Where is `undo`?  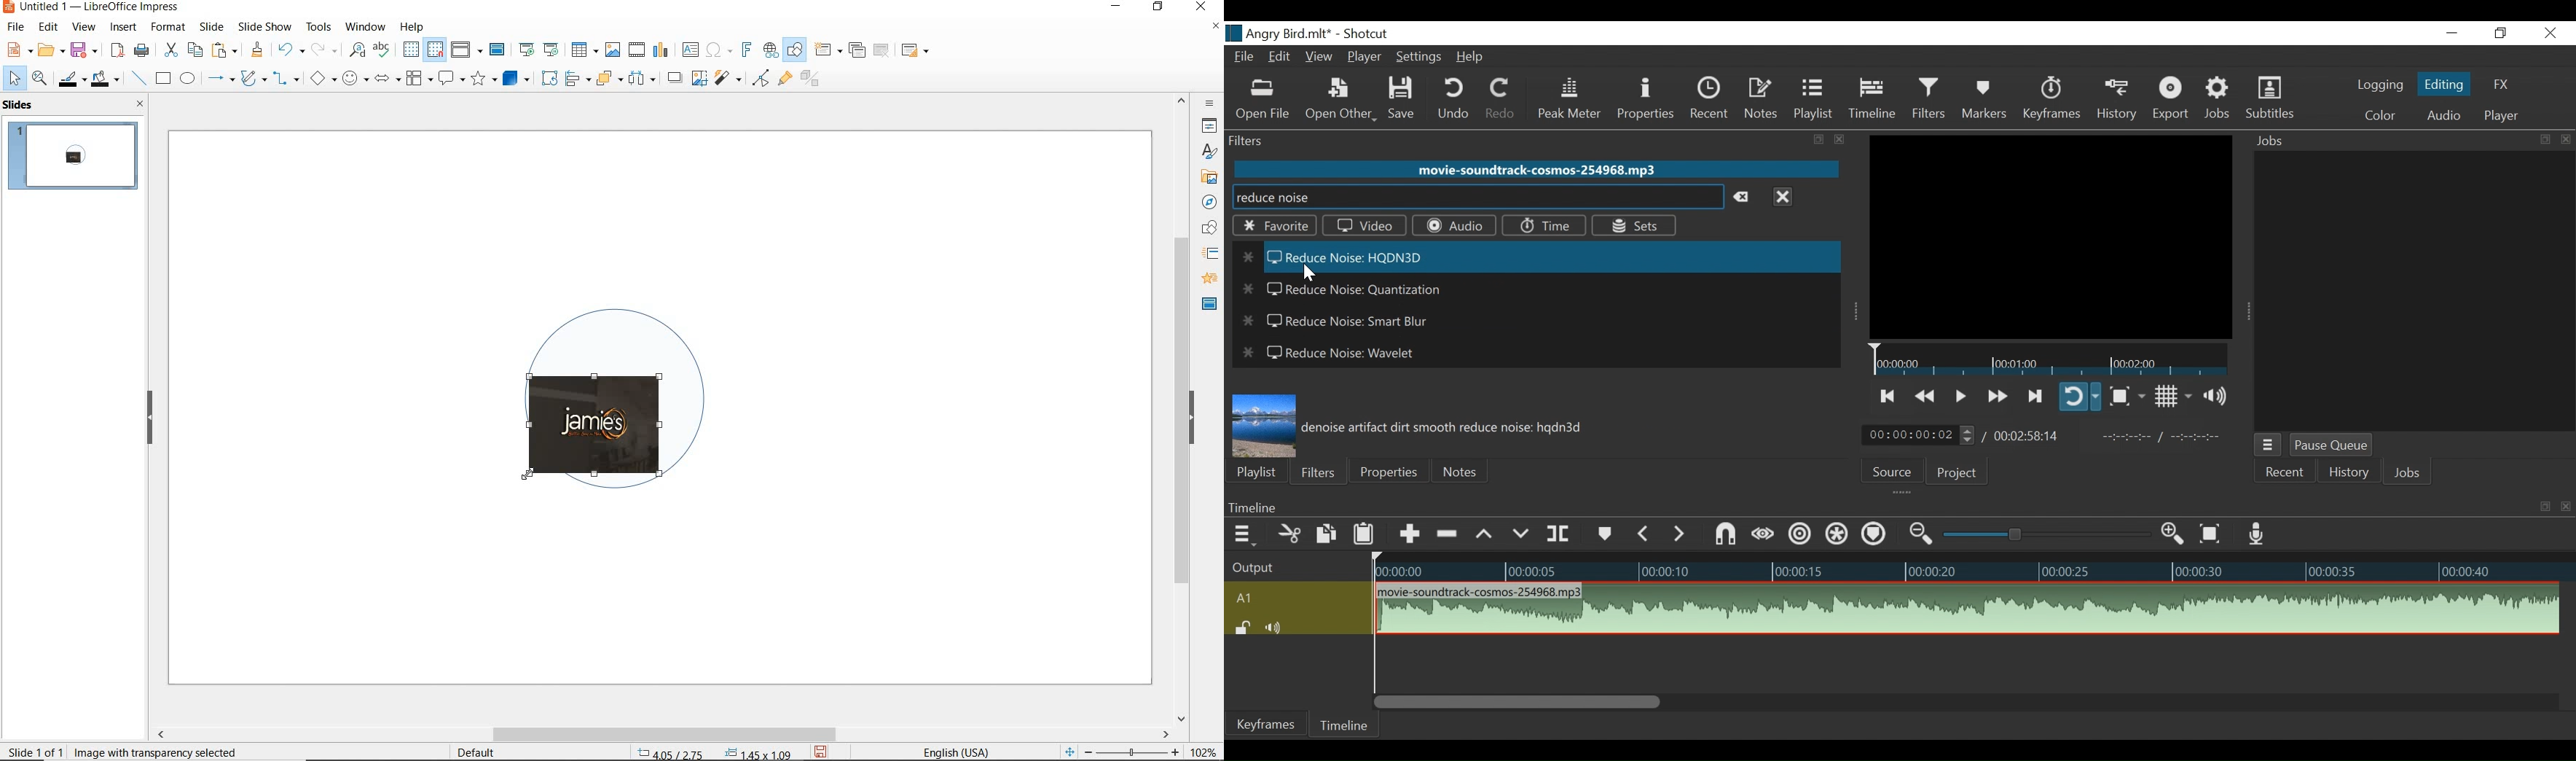 undo is located at coordinates (288, 51).